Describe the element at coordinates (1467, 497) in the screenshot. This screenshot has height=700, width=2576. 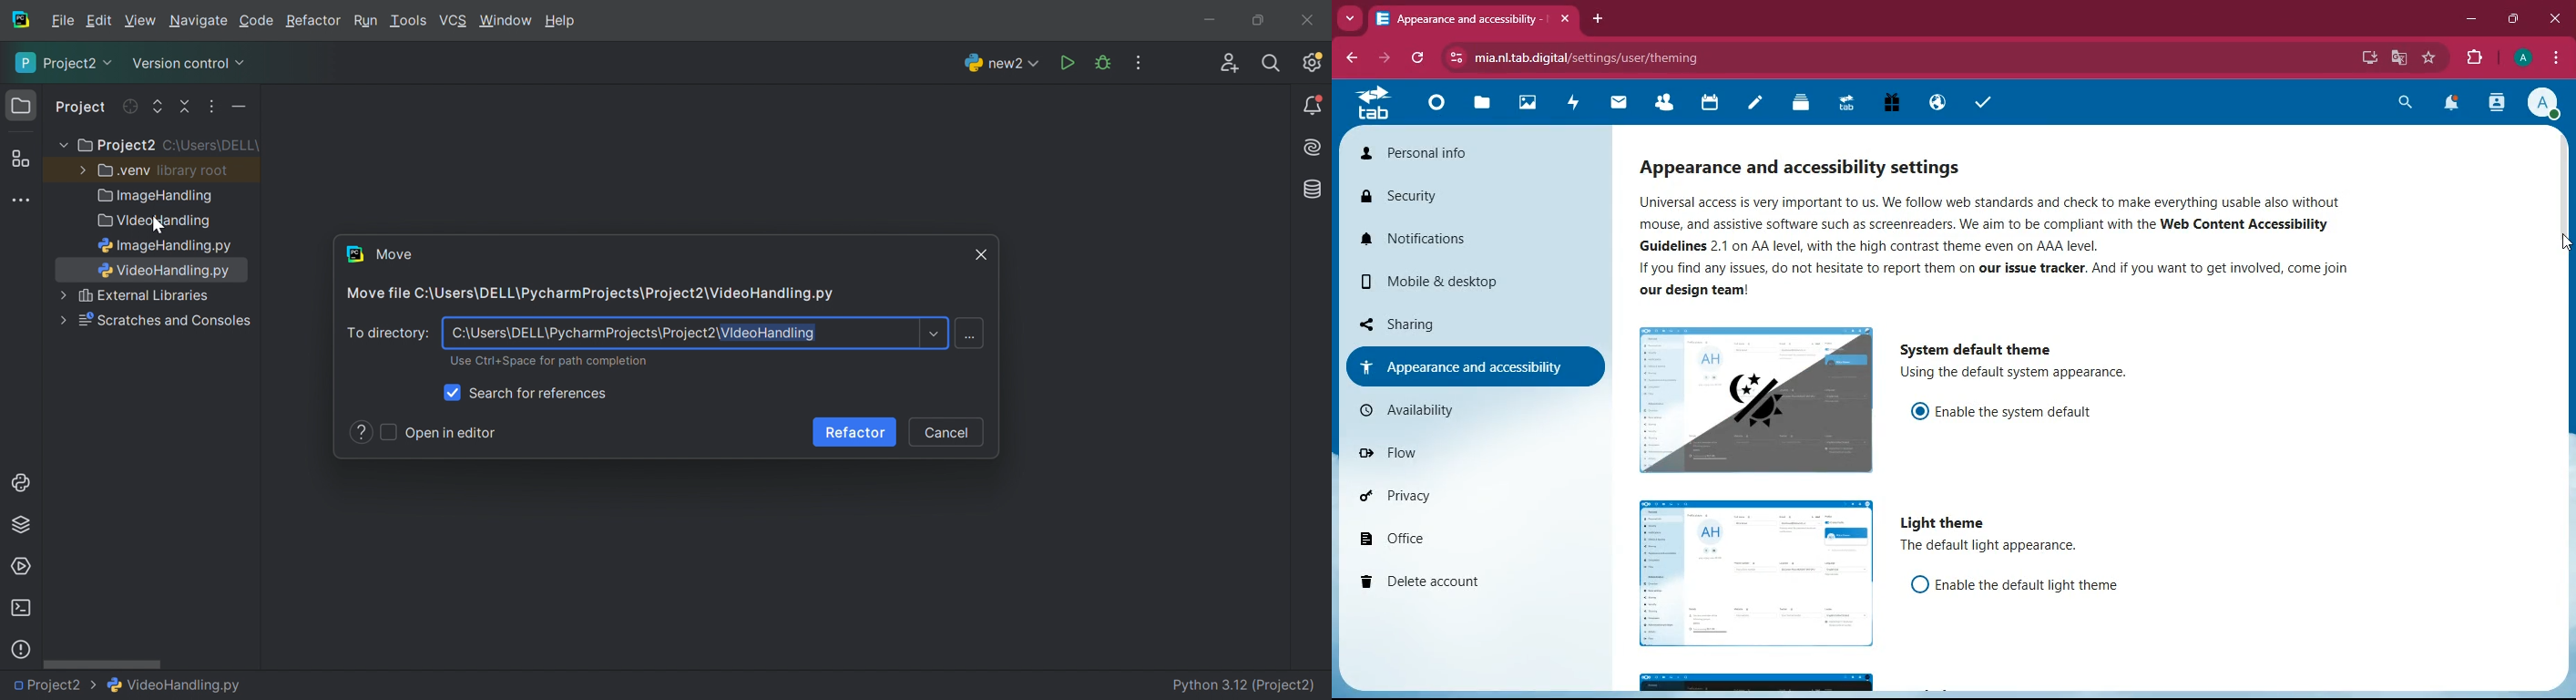
I see `privacy` at that location.